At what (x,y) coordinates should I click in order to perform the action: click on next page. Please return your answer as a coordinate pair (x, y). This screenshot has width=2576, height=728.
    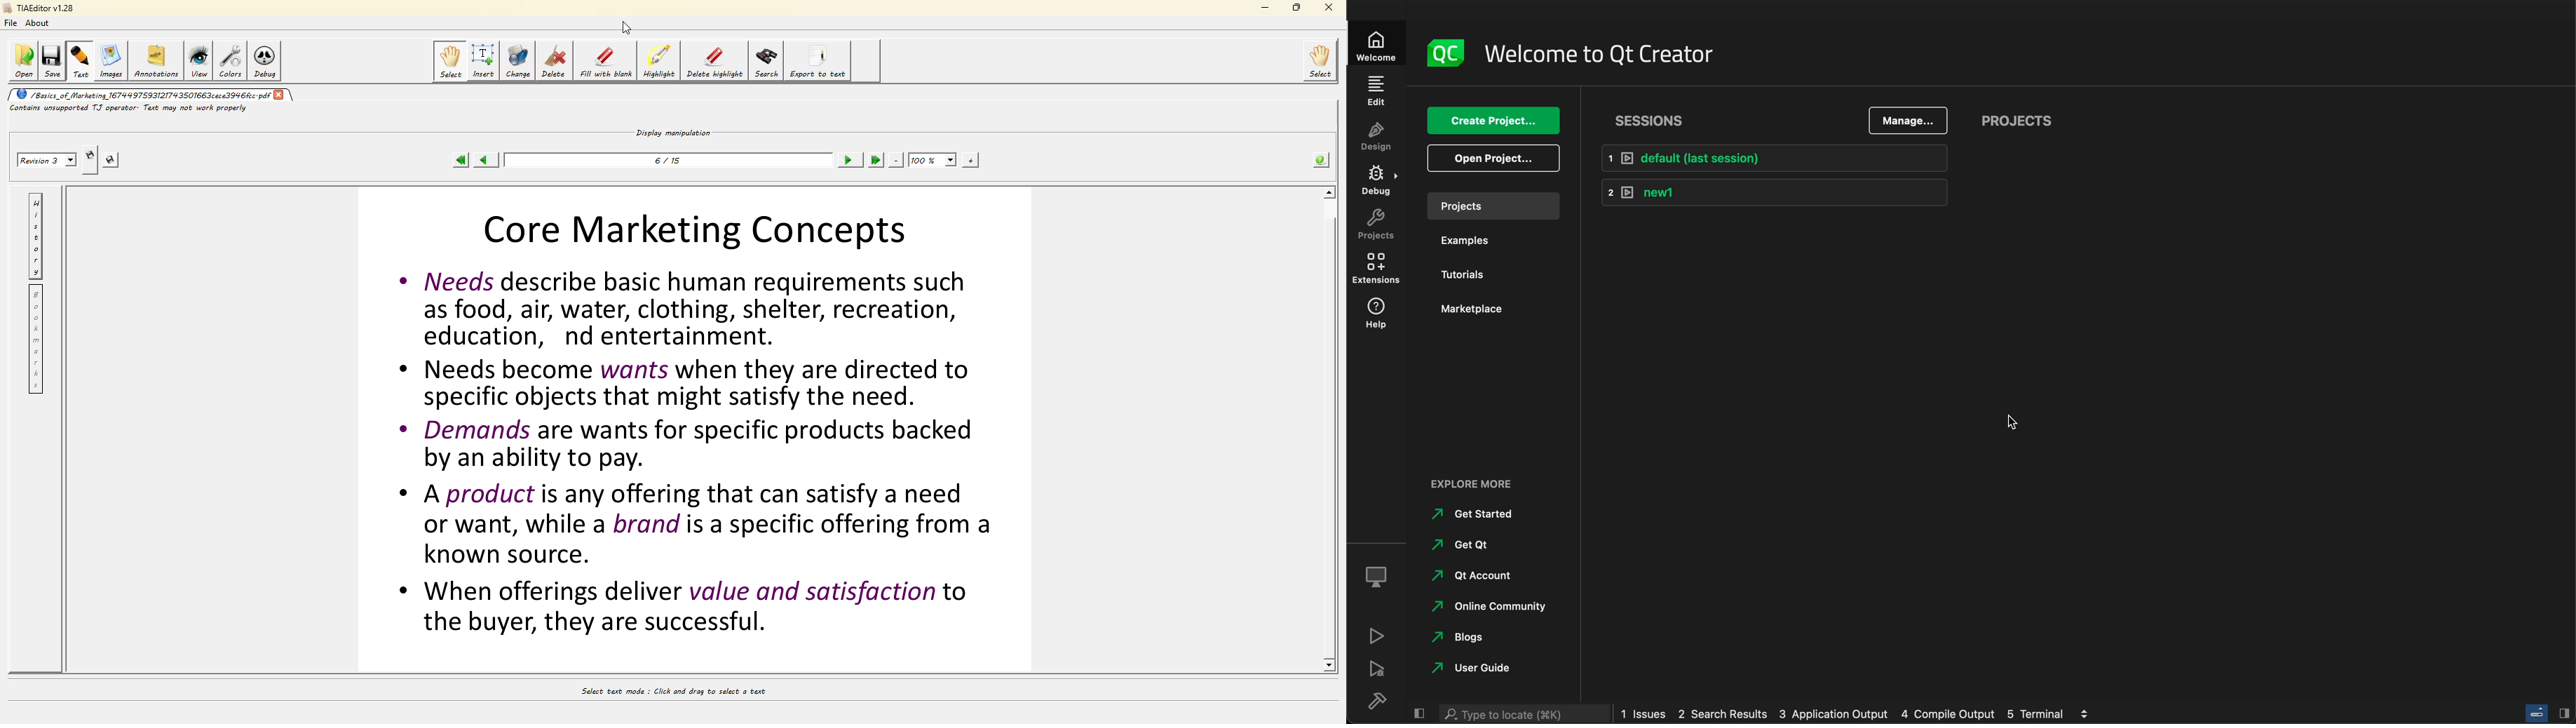
    Looking at the image, I should click on (848, 161).